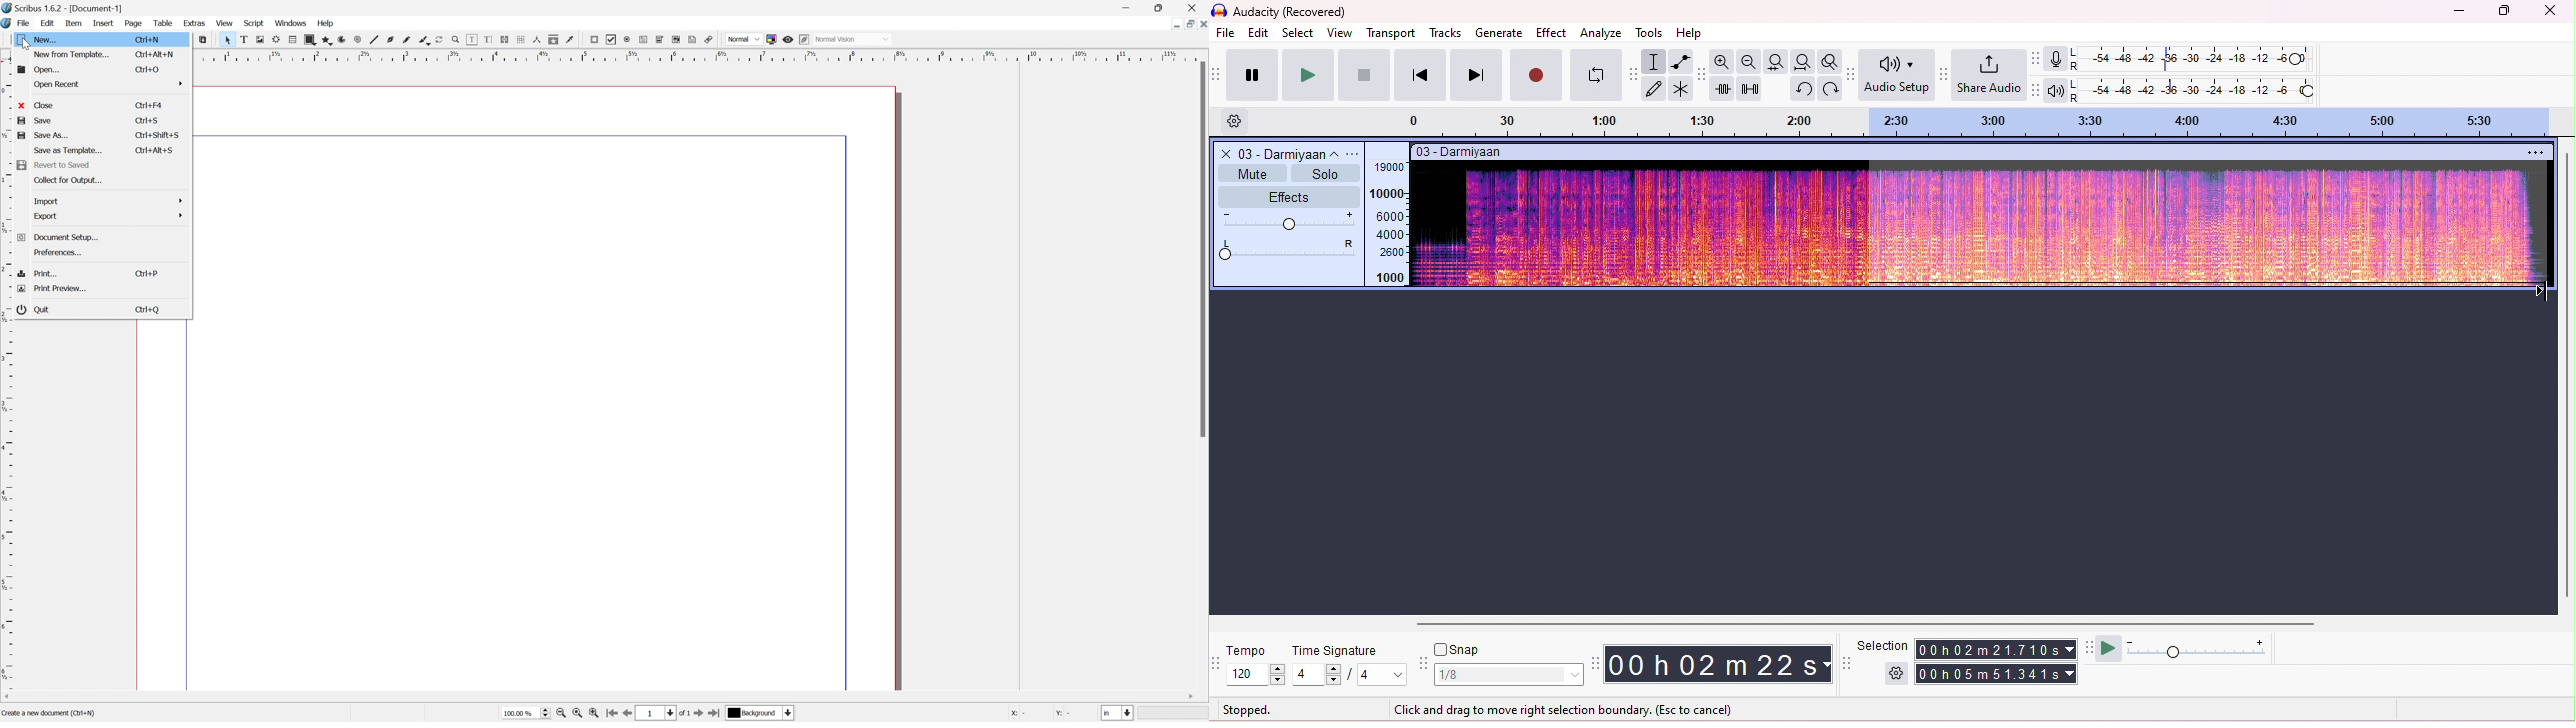 Image resolution: width=2576 pixels, height=728 pixels. I want to click on options, so click(1356, 153).